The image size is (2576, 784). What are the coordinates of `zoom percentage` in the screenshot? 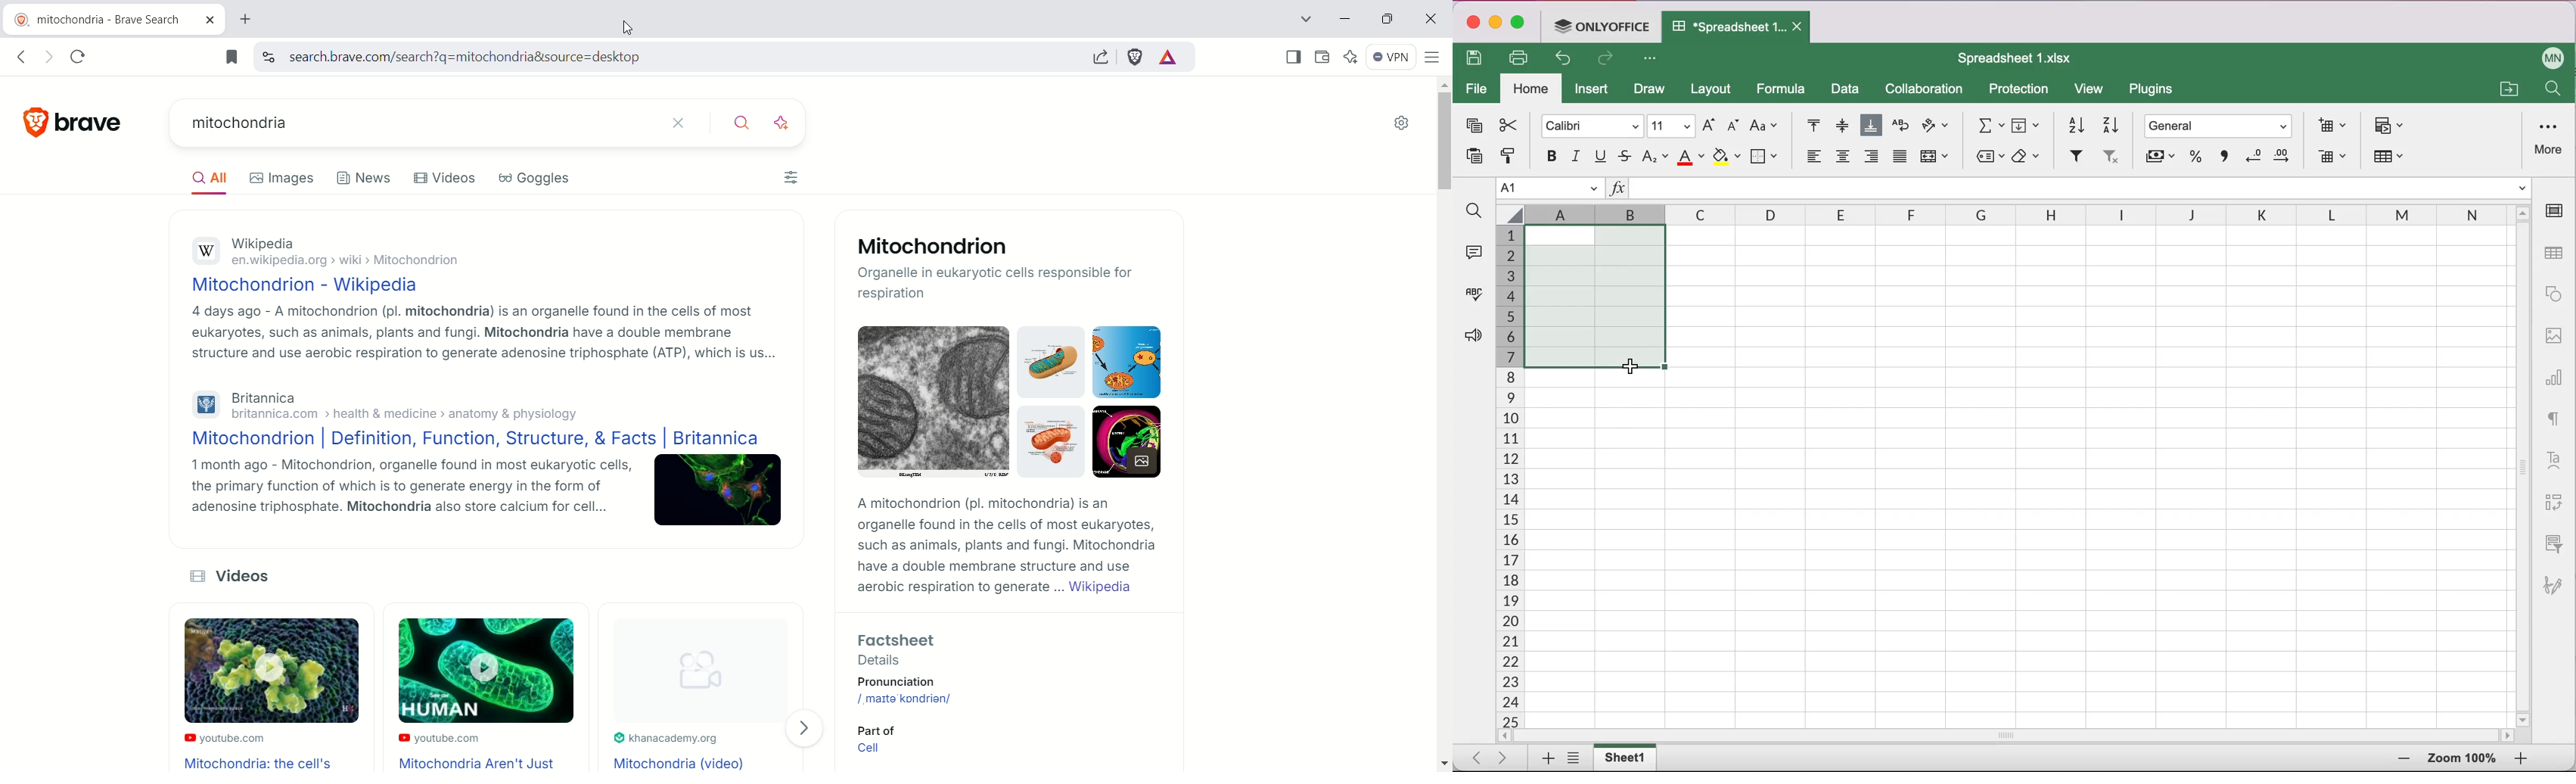 It's located at (2462, 760).